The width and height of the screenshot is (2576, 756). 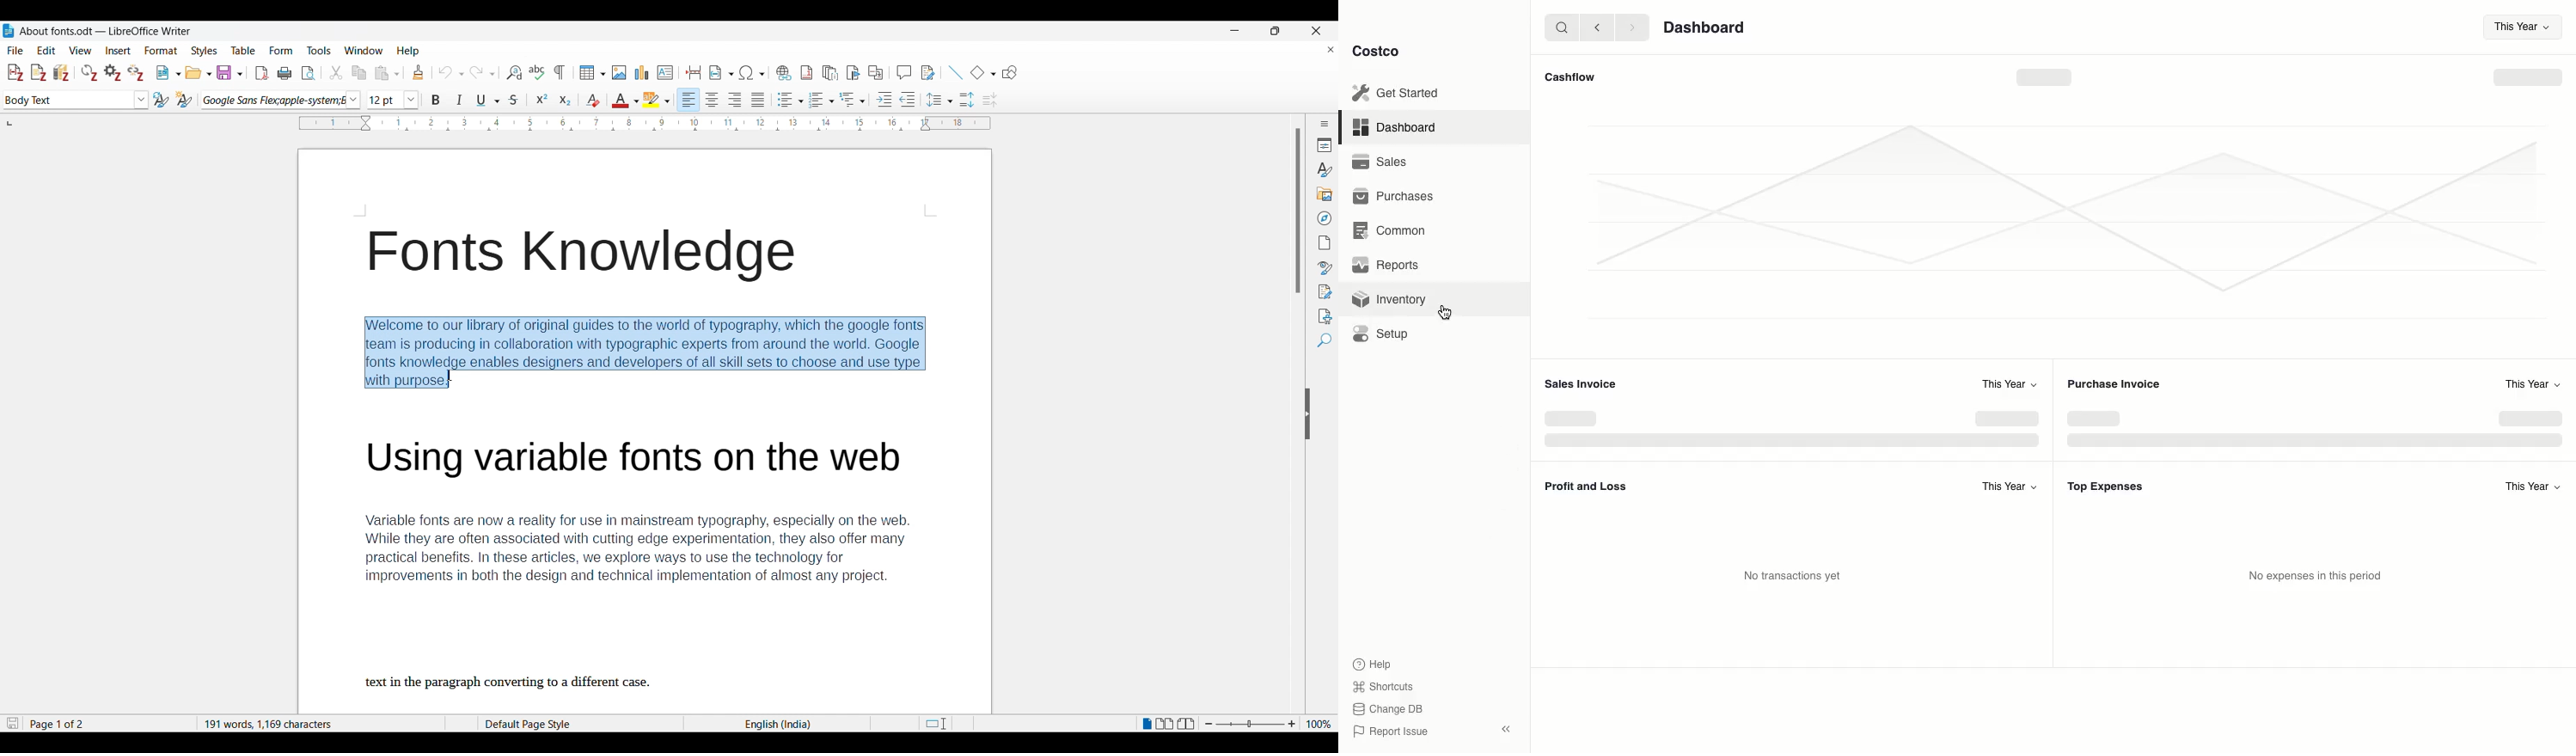 I want to click on Insert page break, so click(x=694, y=73).